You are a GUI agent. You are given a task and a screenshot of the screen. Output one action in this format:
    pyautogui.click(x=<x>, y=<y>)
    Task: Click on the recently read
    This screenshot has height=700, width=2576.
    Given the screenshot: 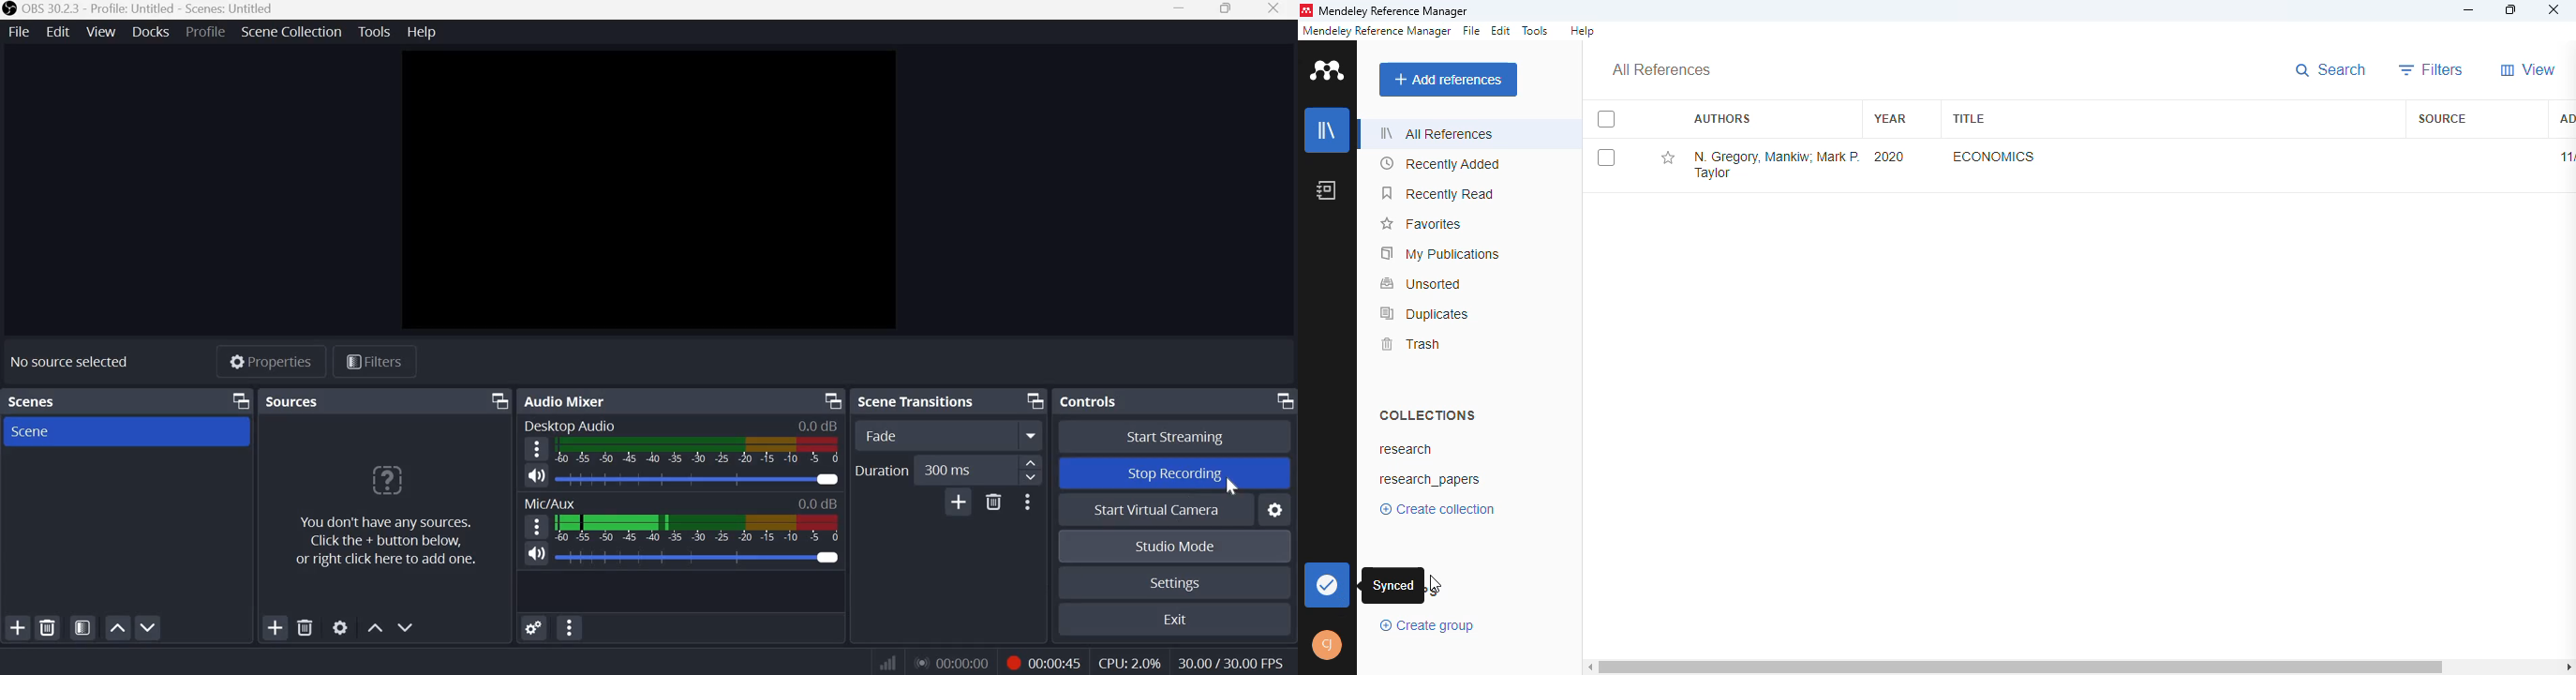 What is the action you would take?
    pyautogui.click(x=1440, y=193)
    